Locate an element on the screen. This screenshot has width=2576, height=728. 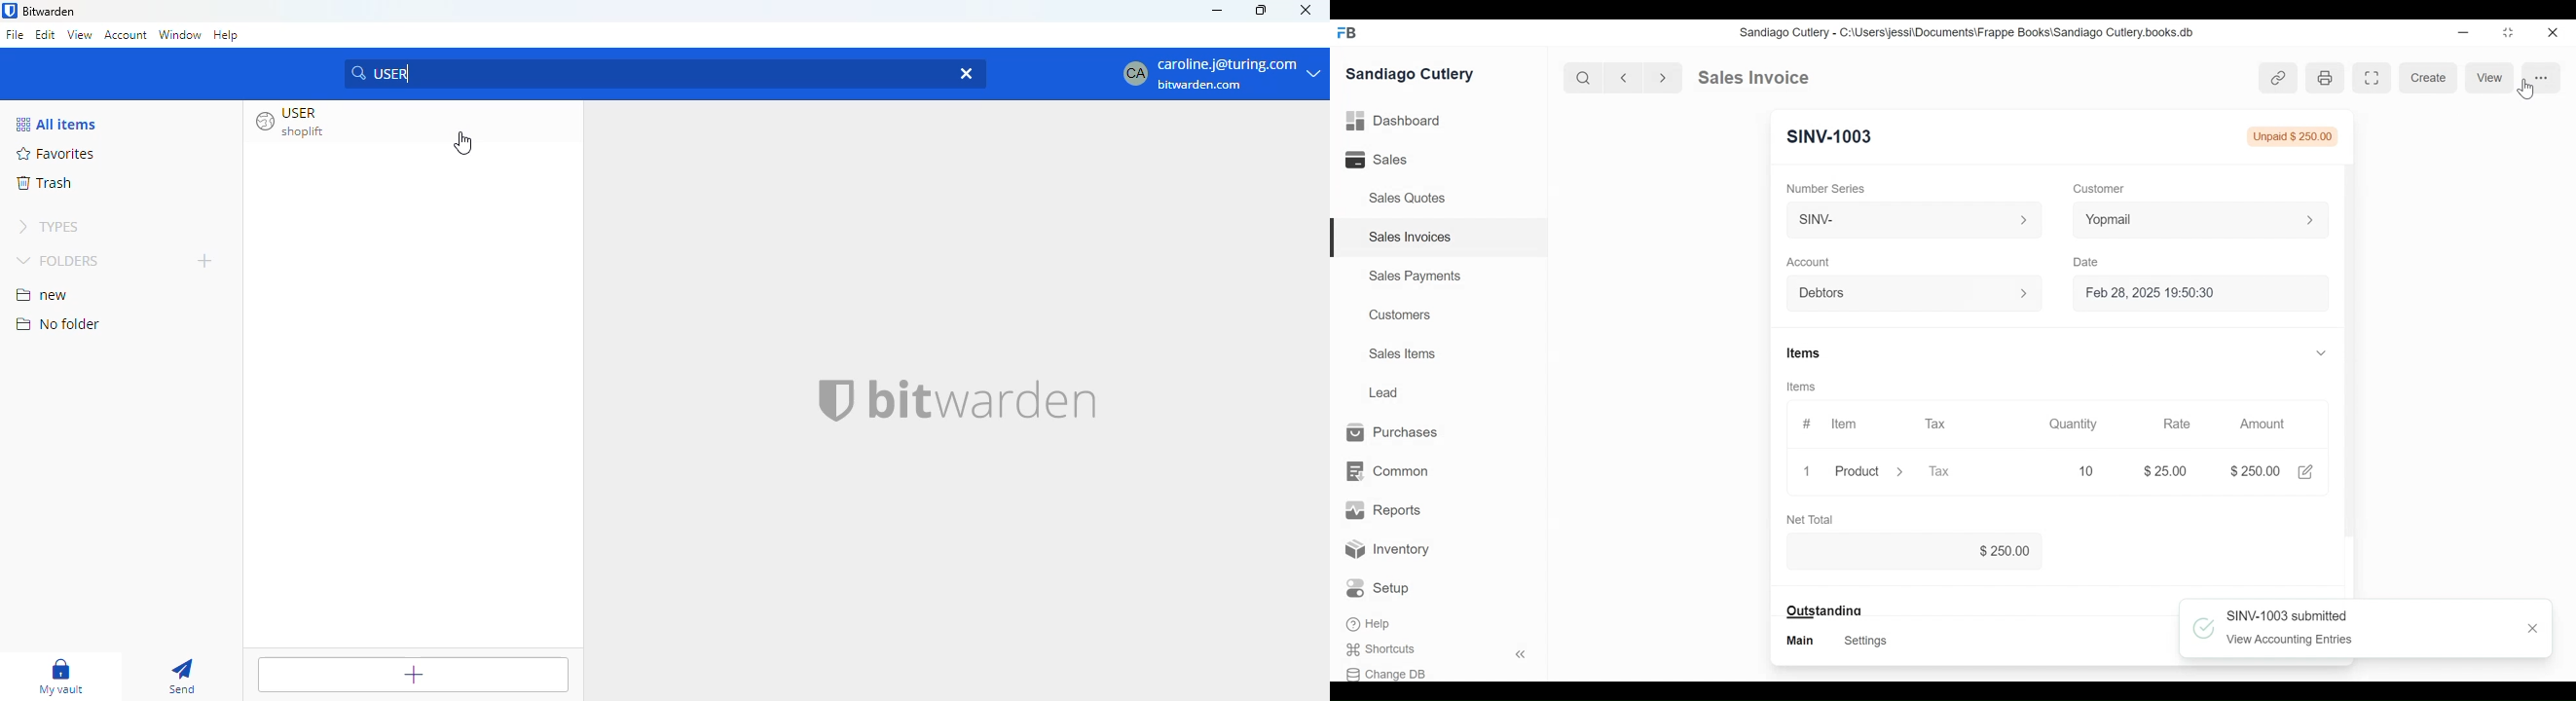
Item is located at coordinates (1845, 425).